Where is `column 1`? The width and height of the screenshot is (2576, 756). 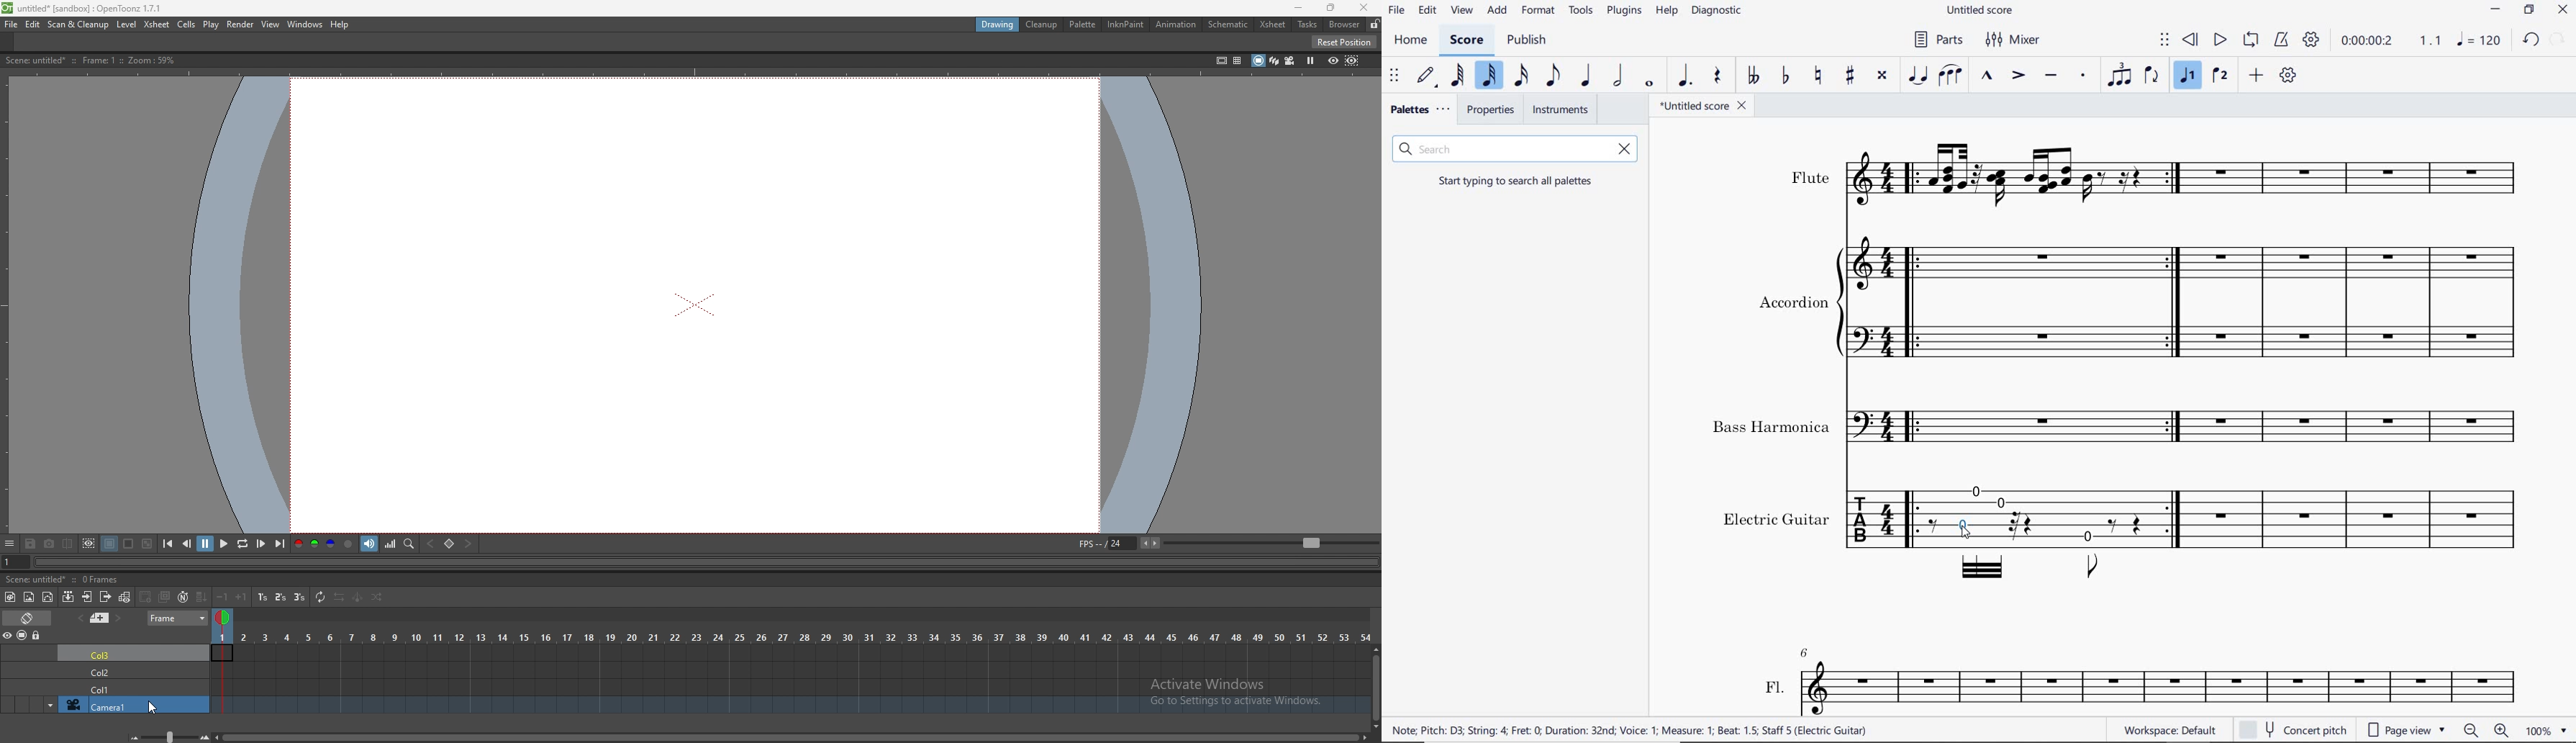 column 1 is located at coordinates (132, 688).